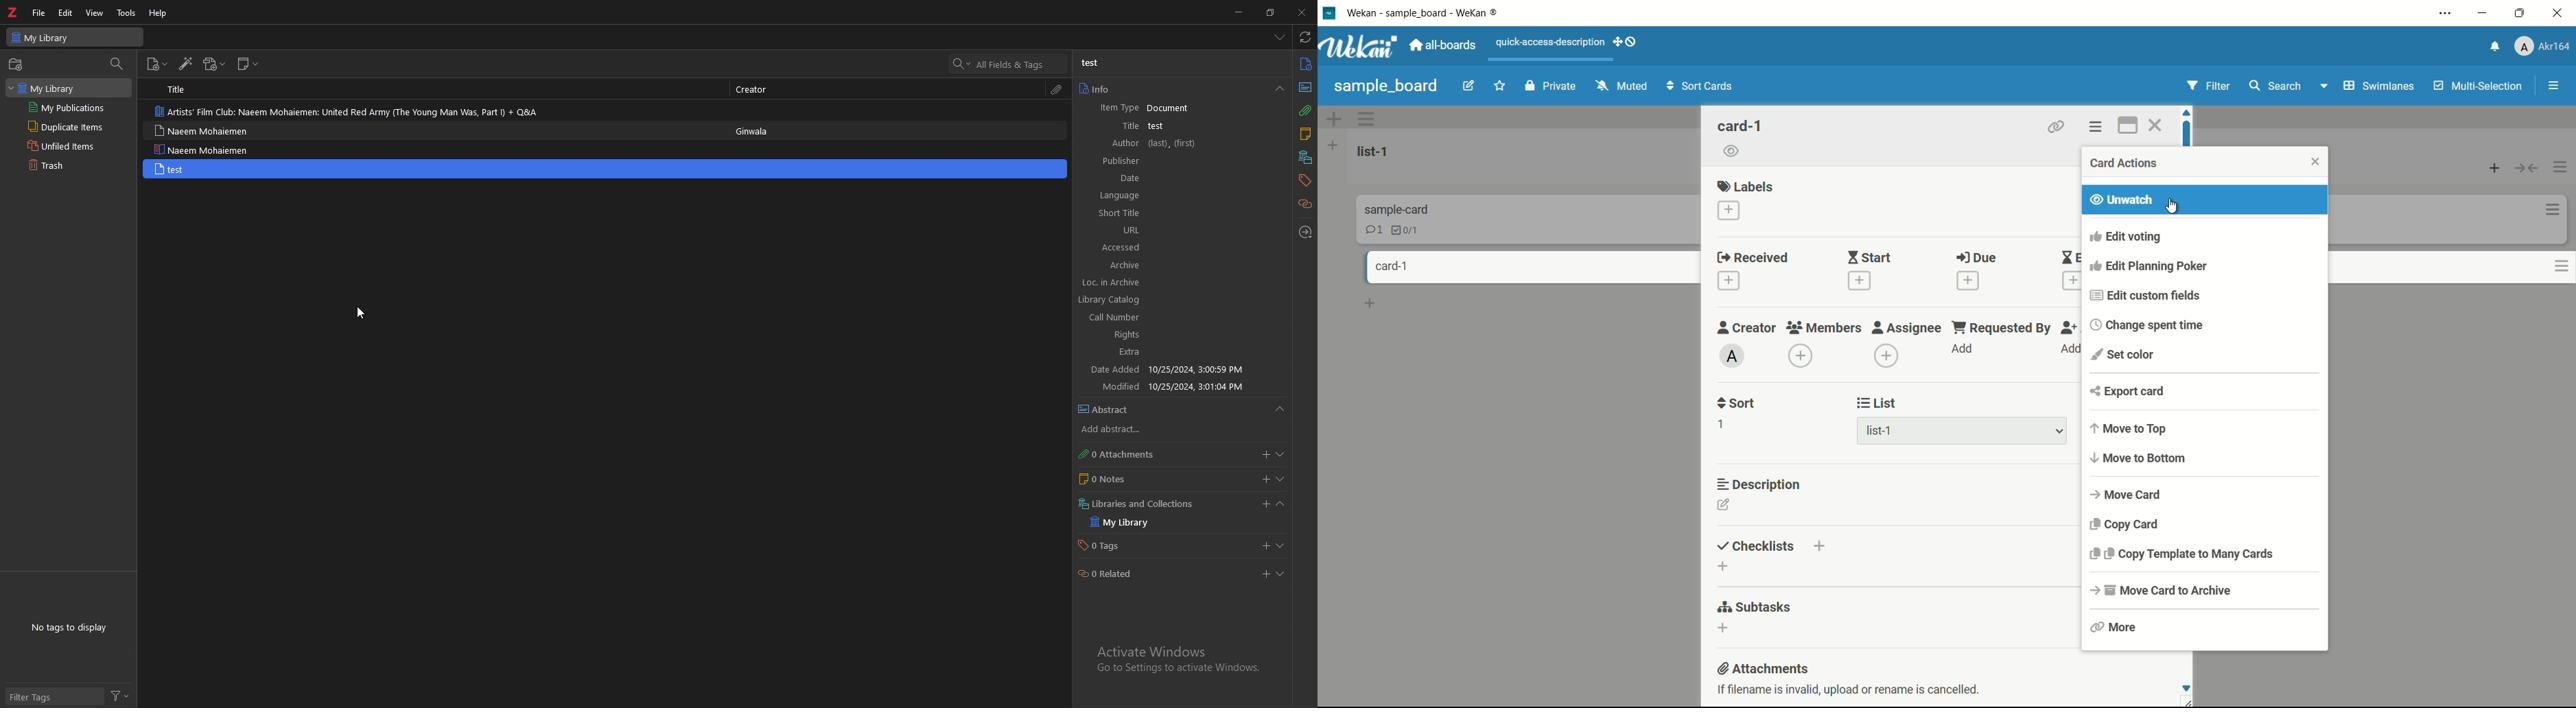 This screenshot has height=728, width=2576. Describe the element at coordinates (117, 65) in the screenshot. I see `filter collection` at that location.